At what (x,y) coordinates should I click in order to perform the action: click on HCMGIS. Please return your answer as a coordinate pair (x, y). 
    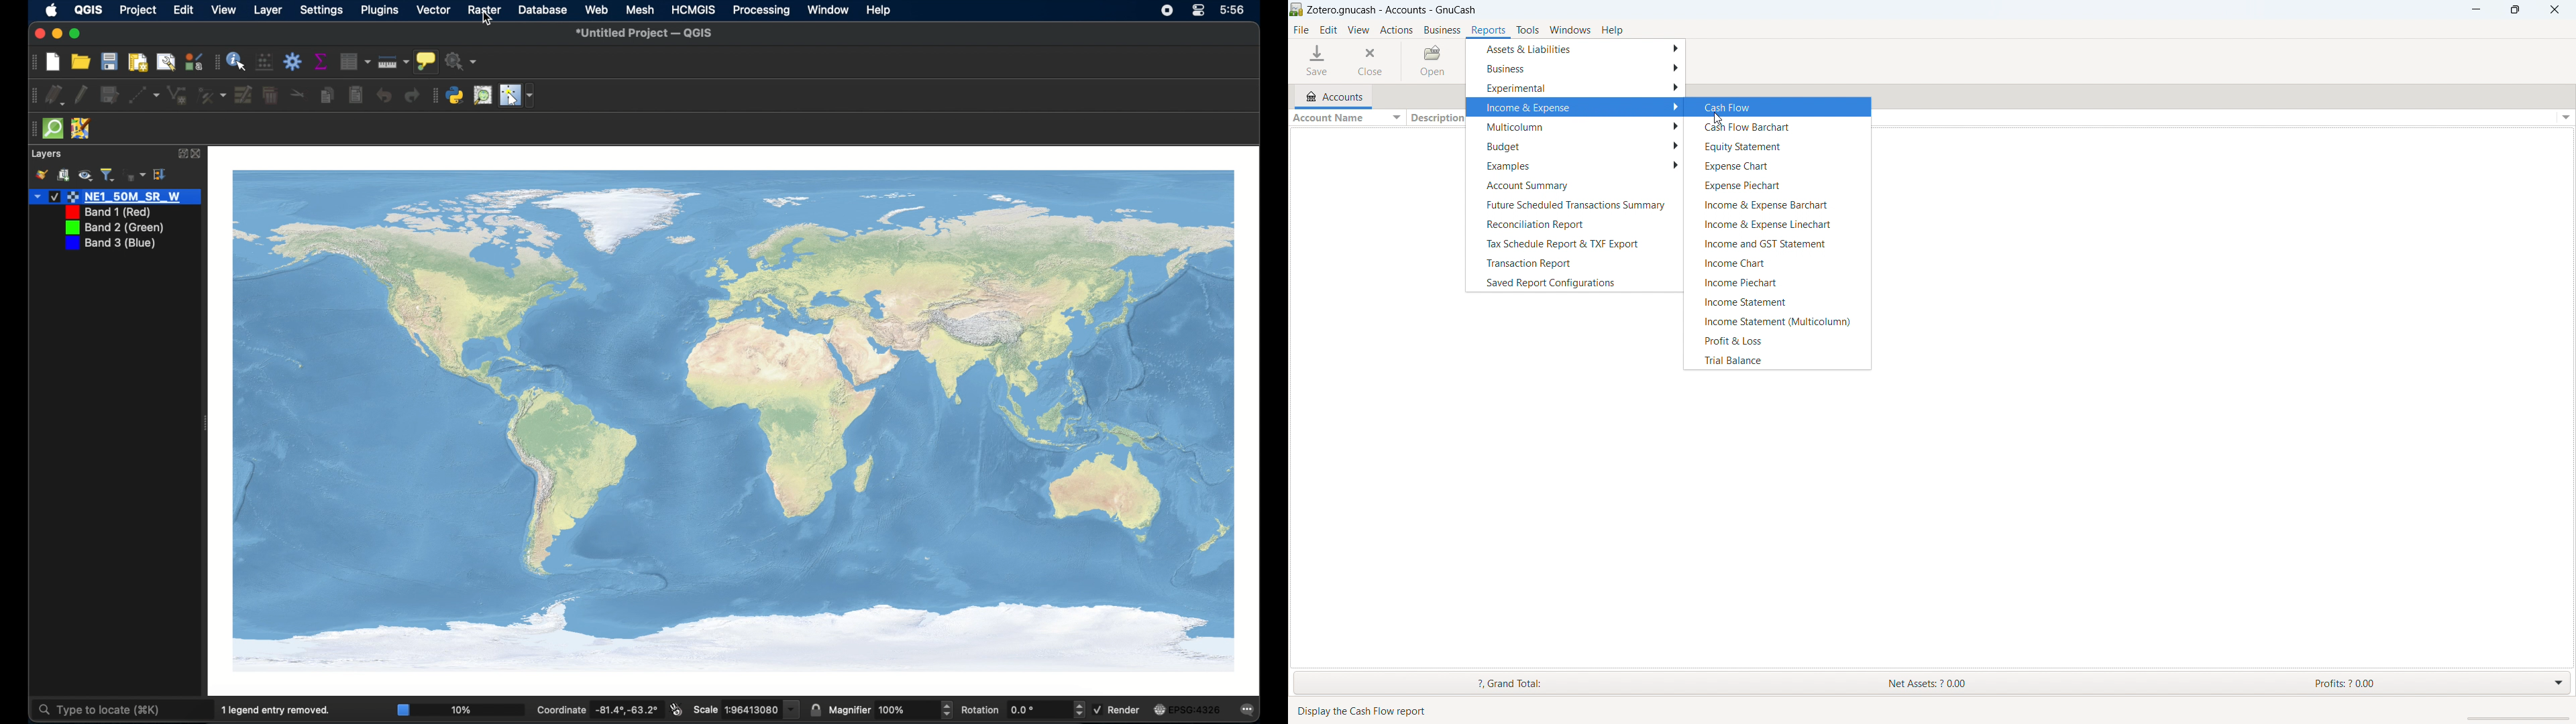
    Looking at the image, I should click on (693, 9).